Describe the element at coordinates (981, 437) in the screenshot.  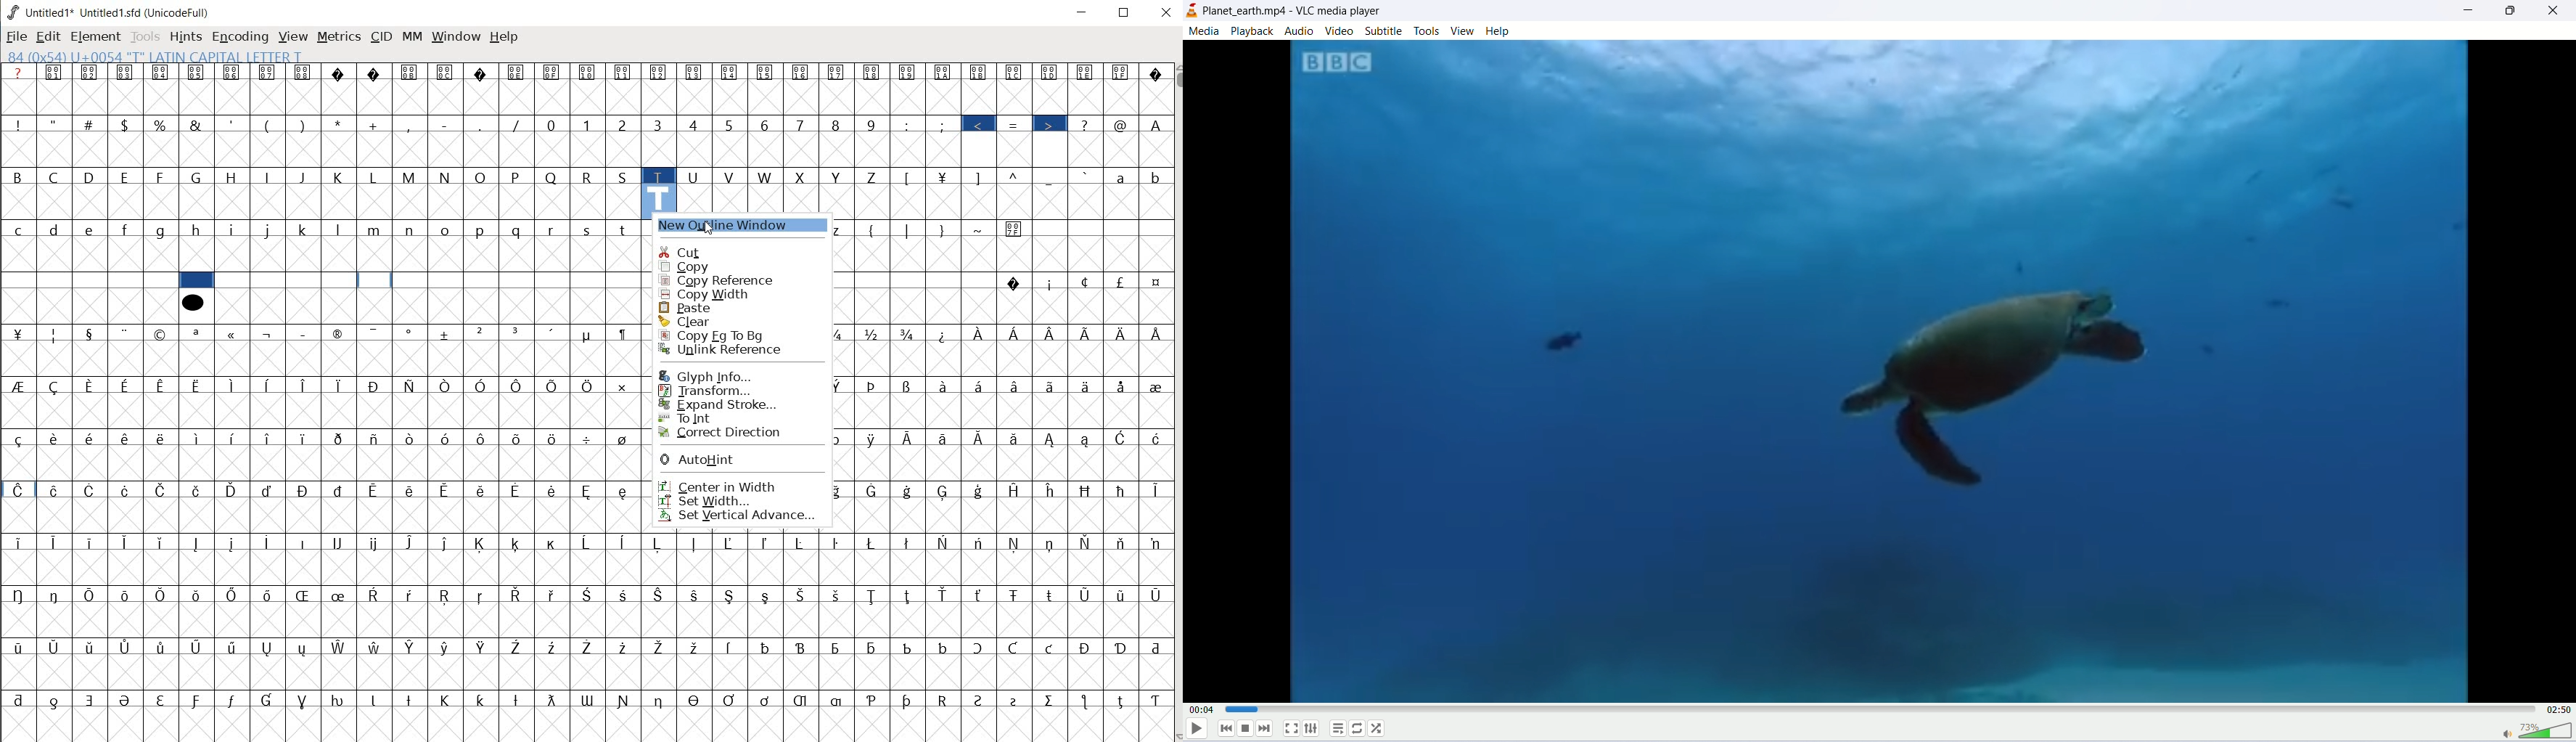
I see `Symbol` at that location.